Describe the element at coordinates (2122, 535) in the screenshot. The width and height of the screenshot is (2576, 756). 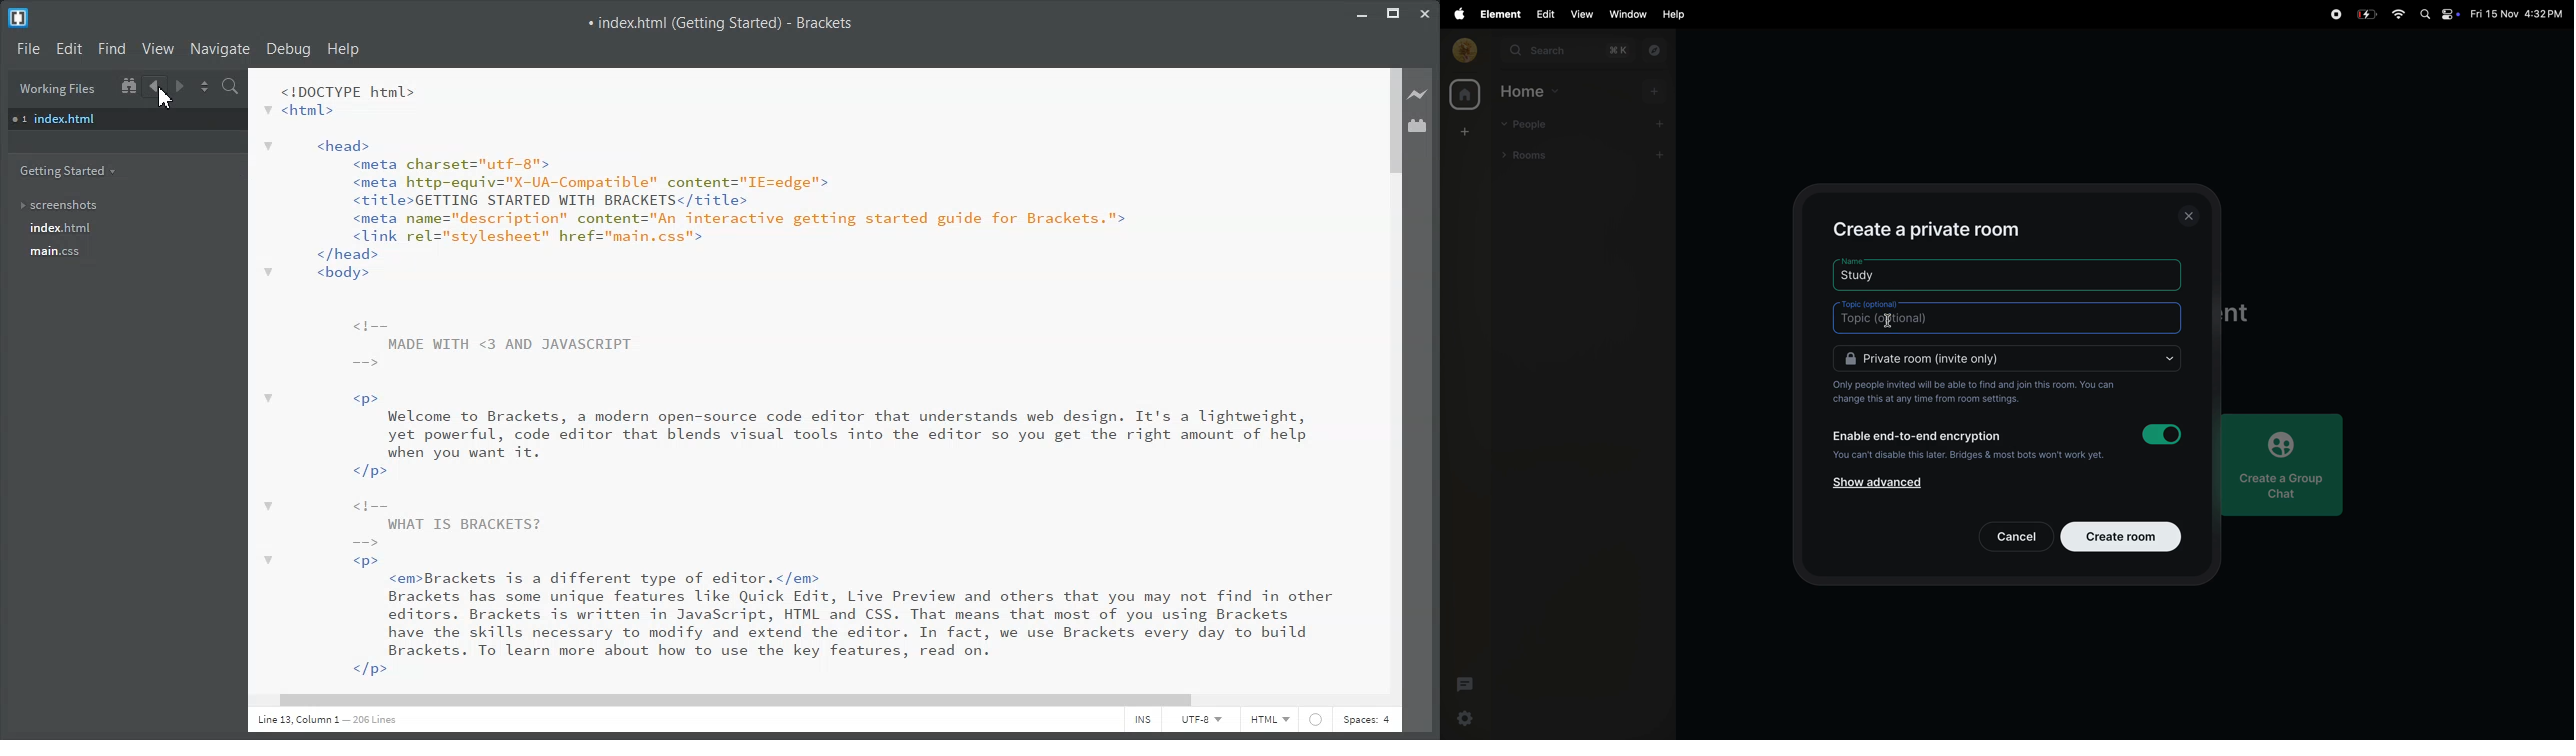
I see `create room` at that location.